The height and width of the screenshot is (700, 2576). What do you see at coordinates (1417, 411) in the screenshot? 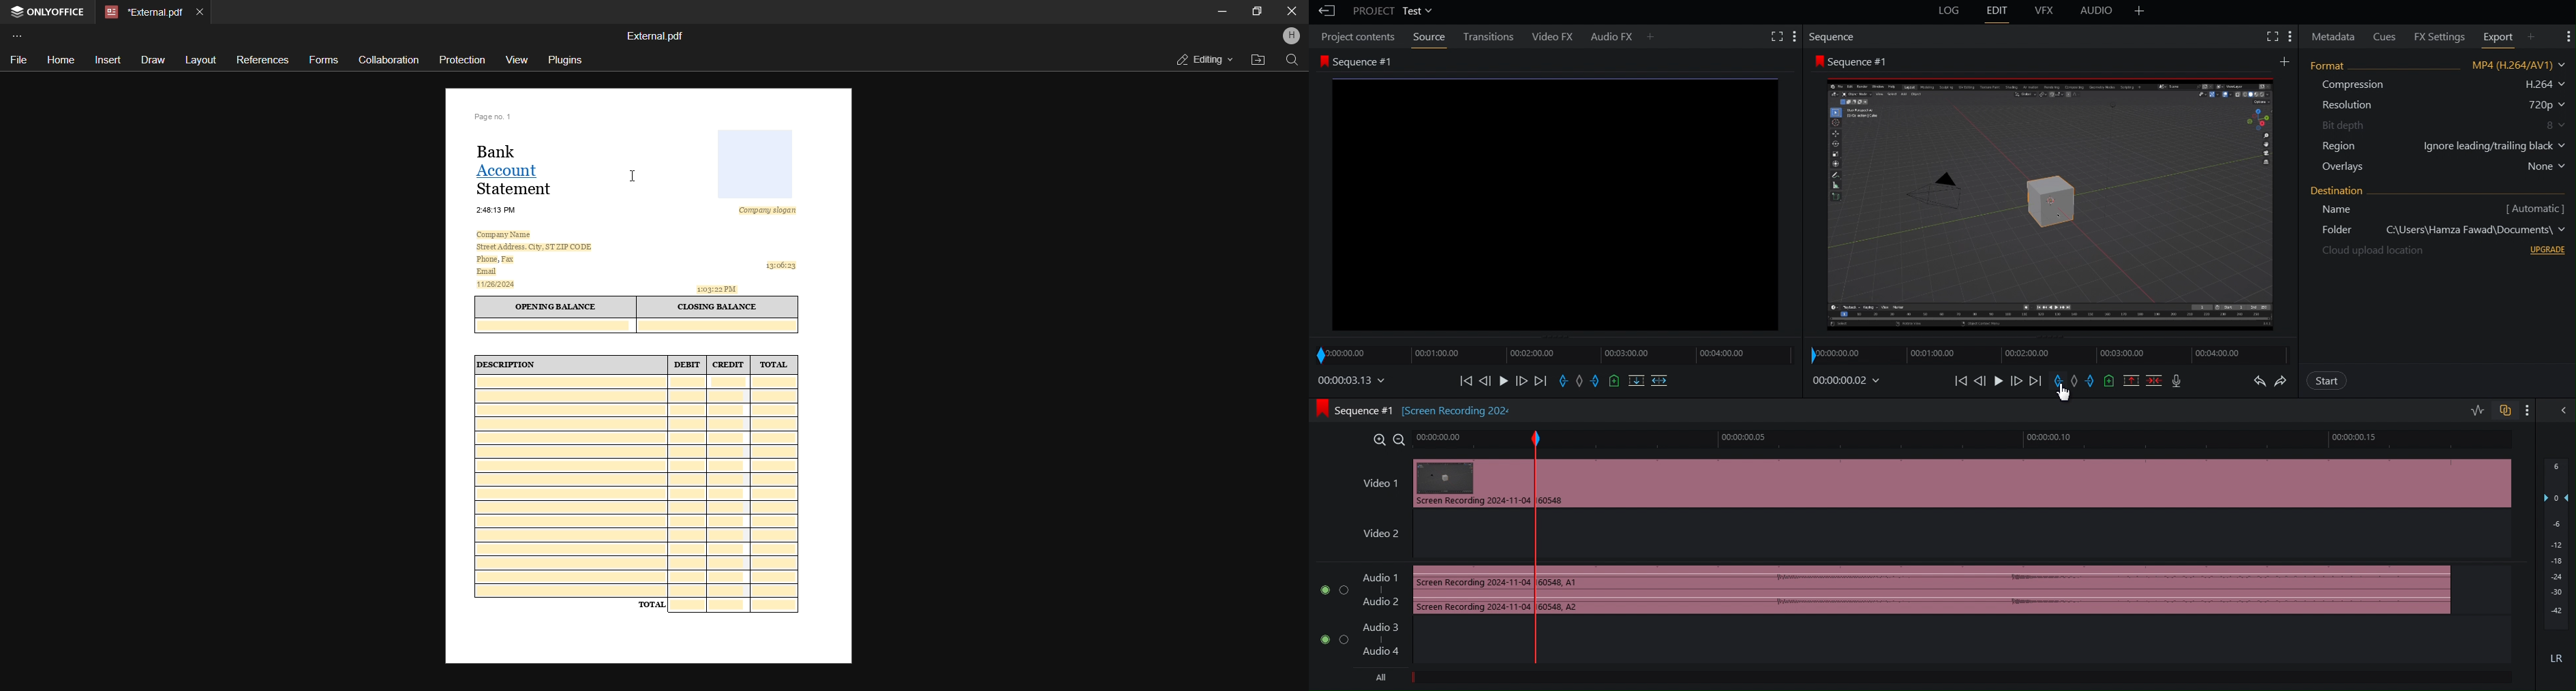
I see `Sequence#1 [Screen Recording 202` at bounding box center [1417, 411].